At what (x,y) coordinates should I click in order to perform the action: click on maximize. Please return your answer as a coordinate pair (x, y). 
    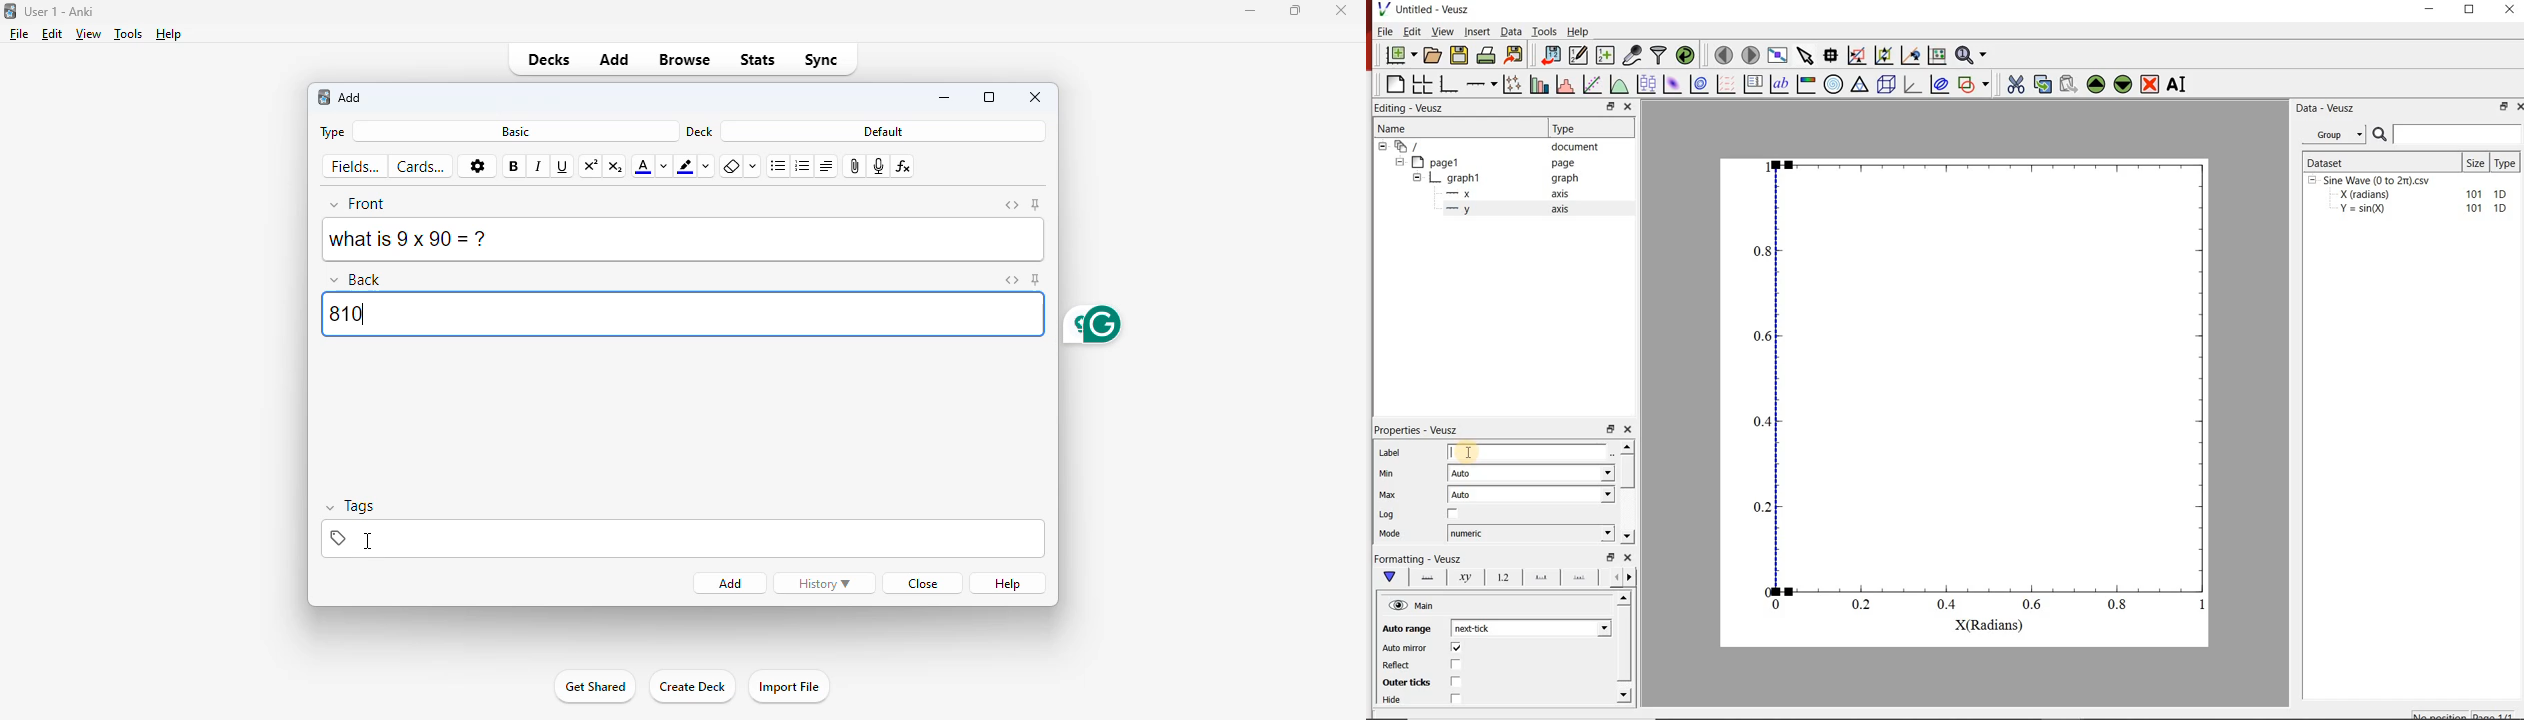
    Looking at the image, I should click on (989, 97).